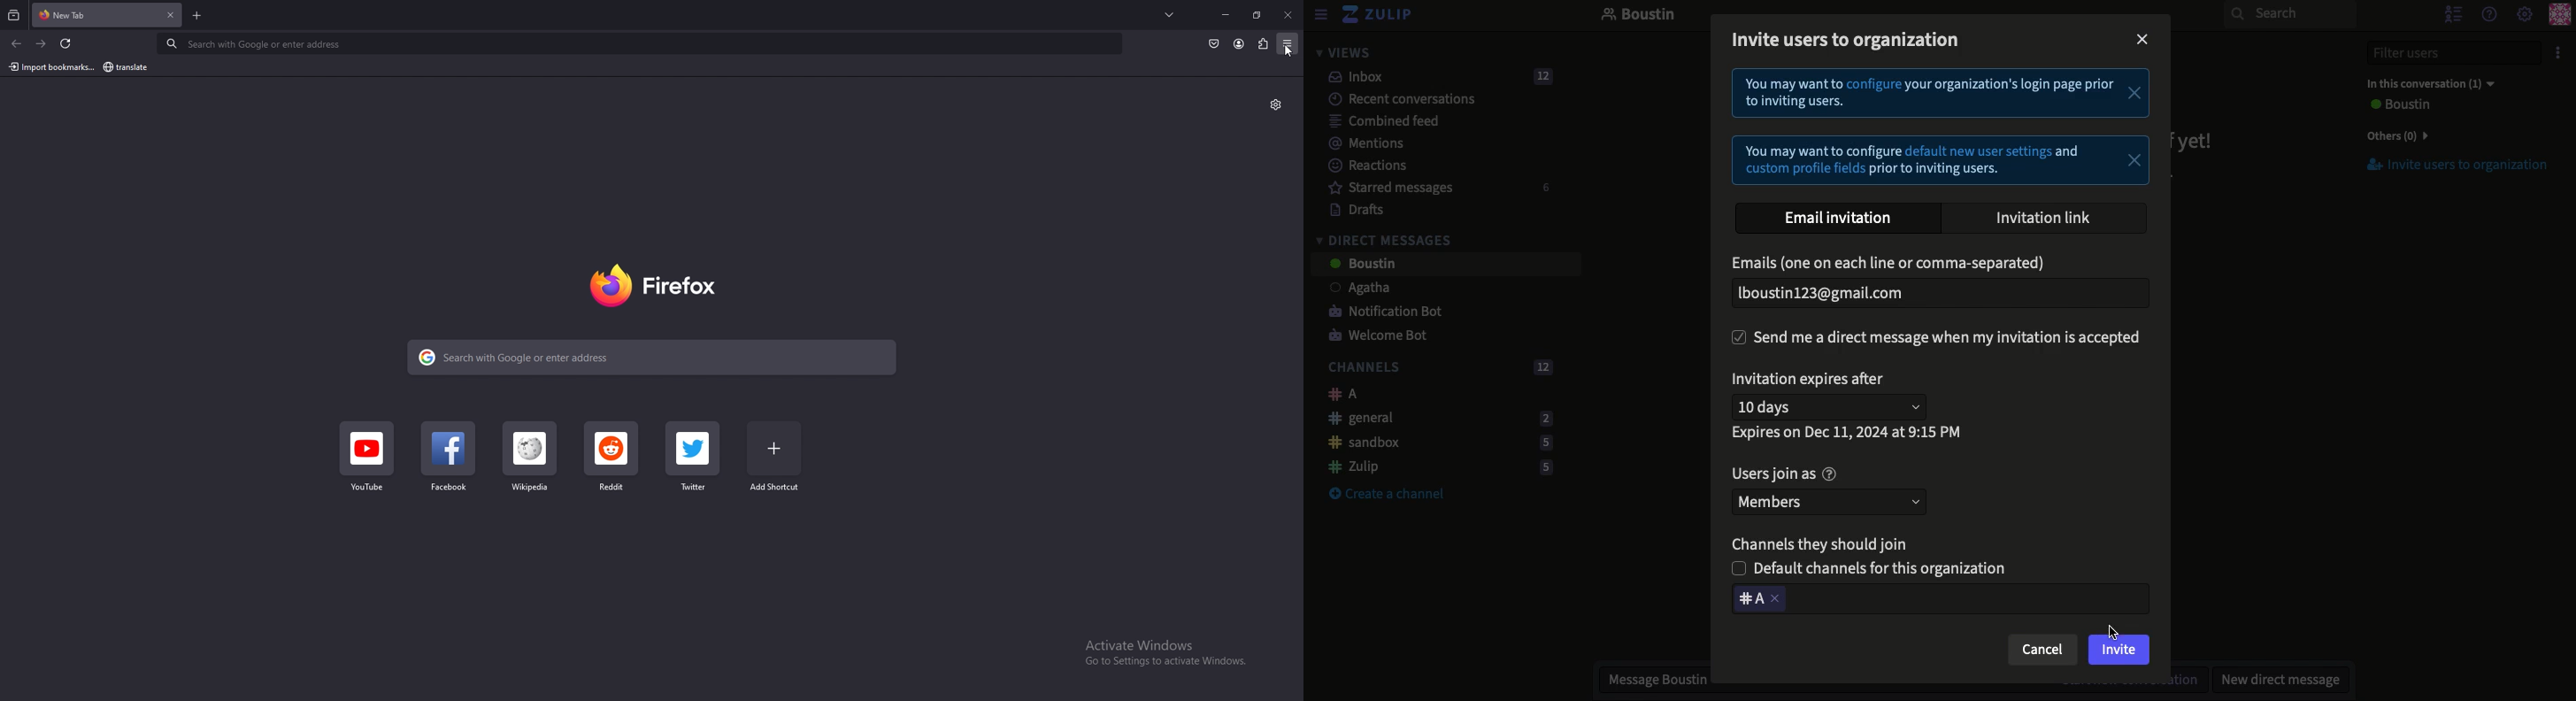 The width and height of the screenshot is (2576, 728). Describe the element at coordinates (1349, 209) in the screenshot. I see `Drafts` at that location.